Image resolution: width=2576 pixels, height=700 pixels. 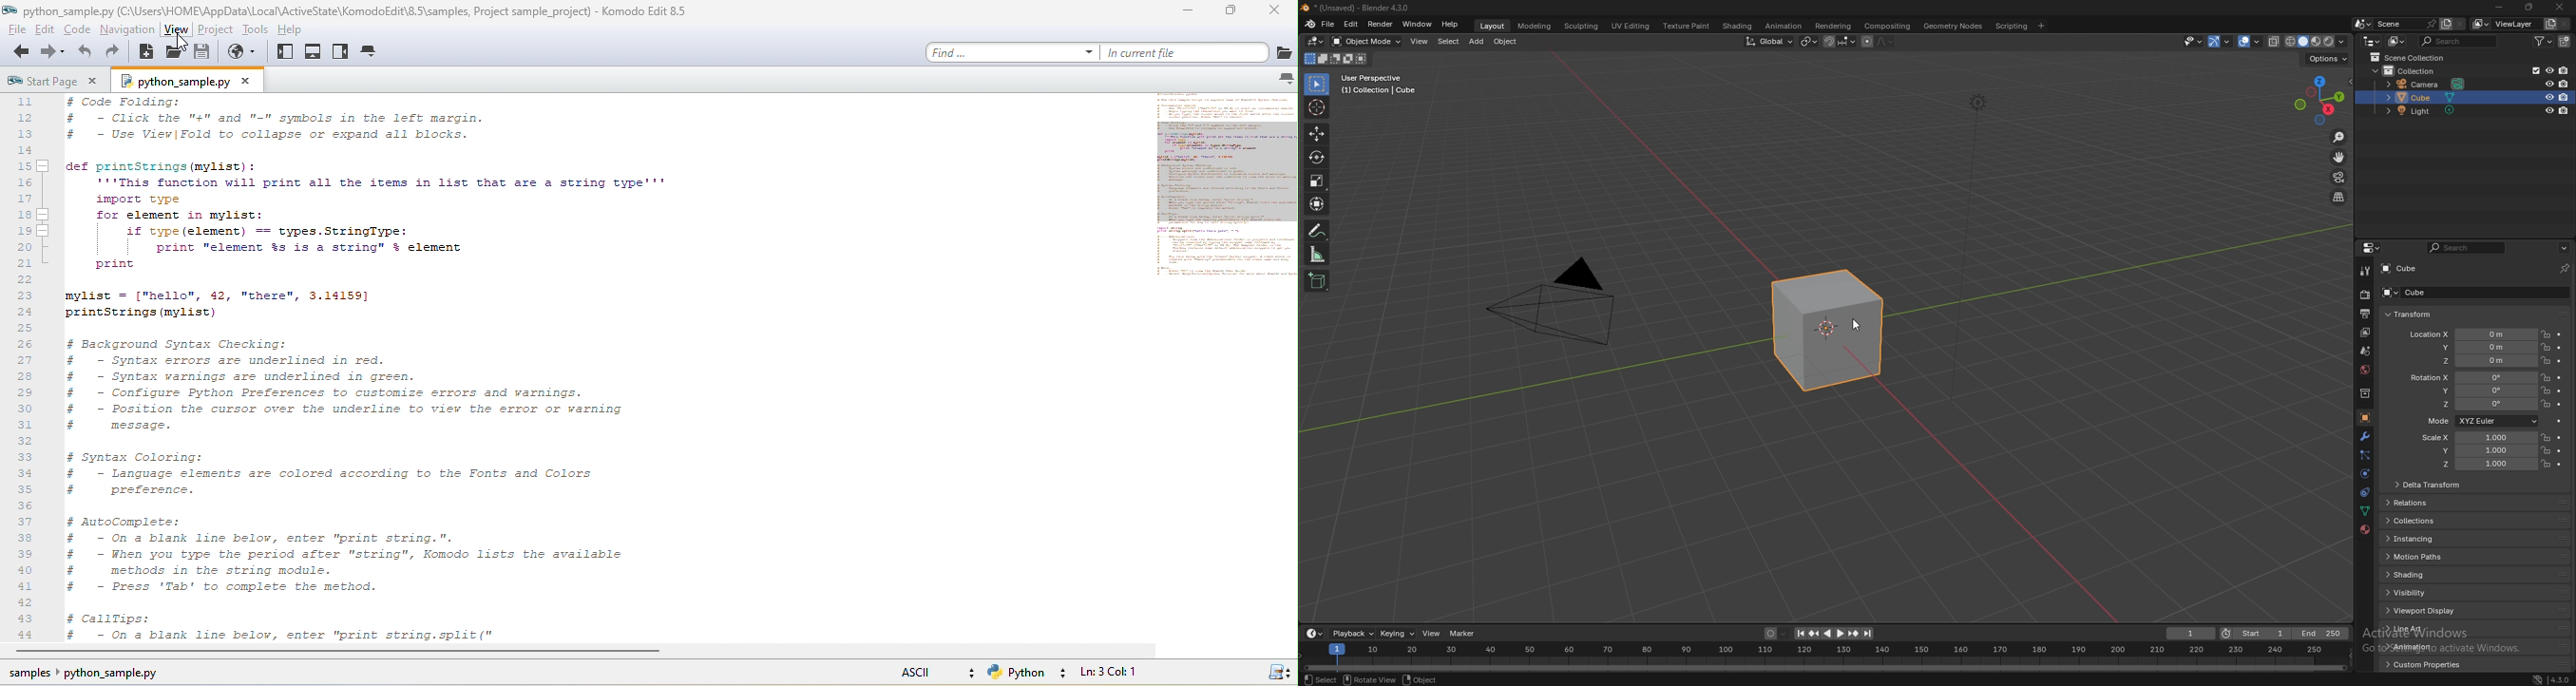 I want to click on scale y, so click(x=2477, y=451).